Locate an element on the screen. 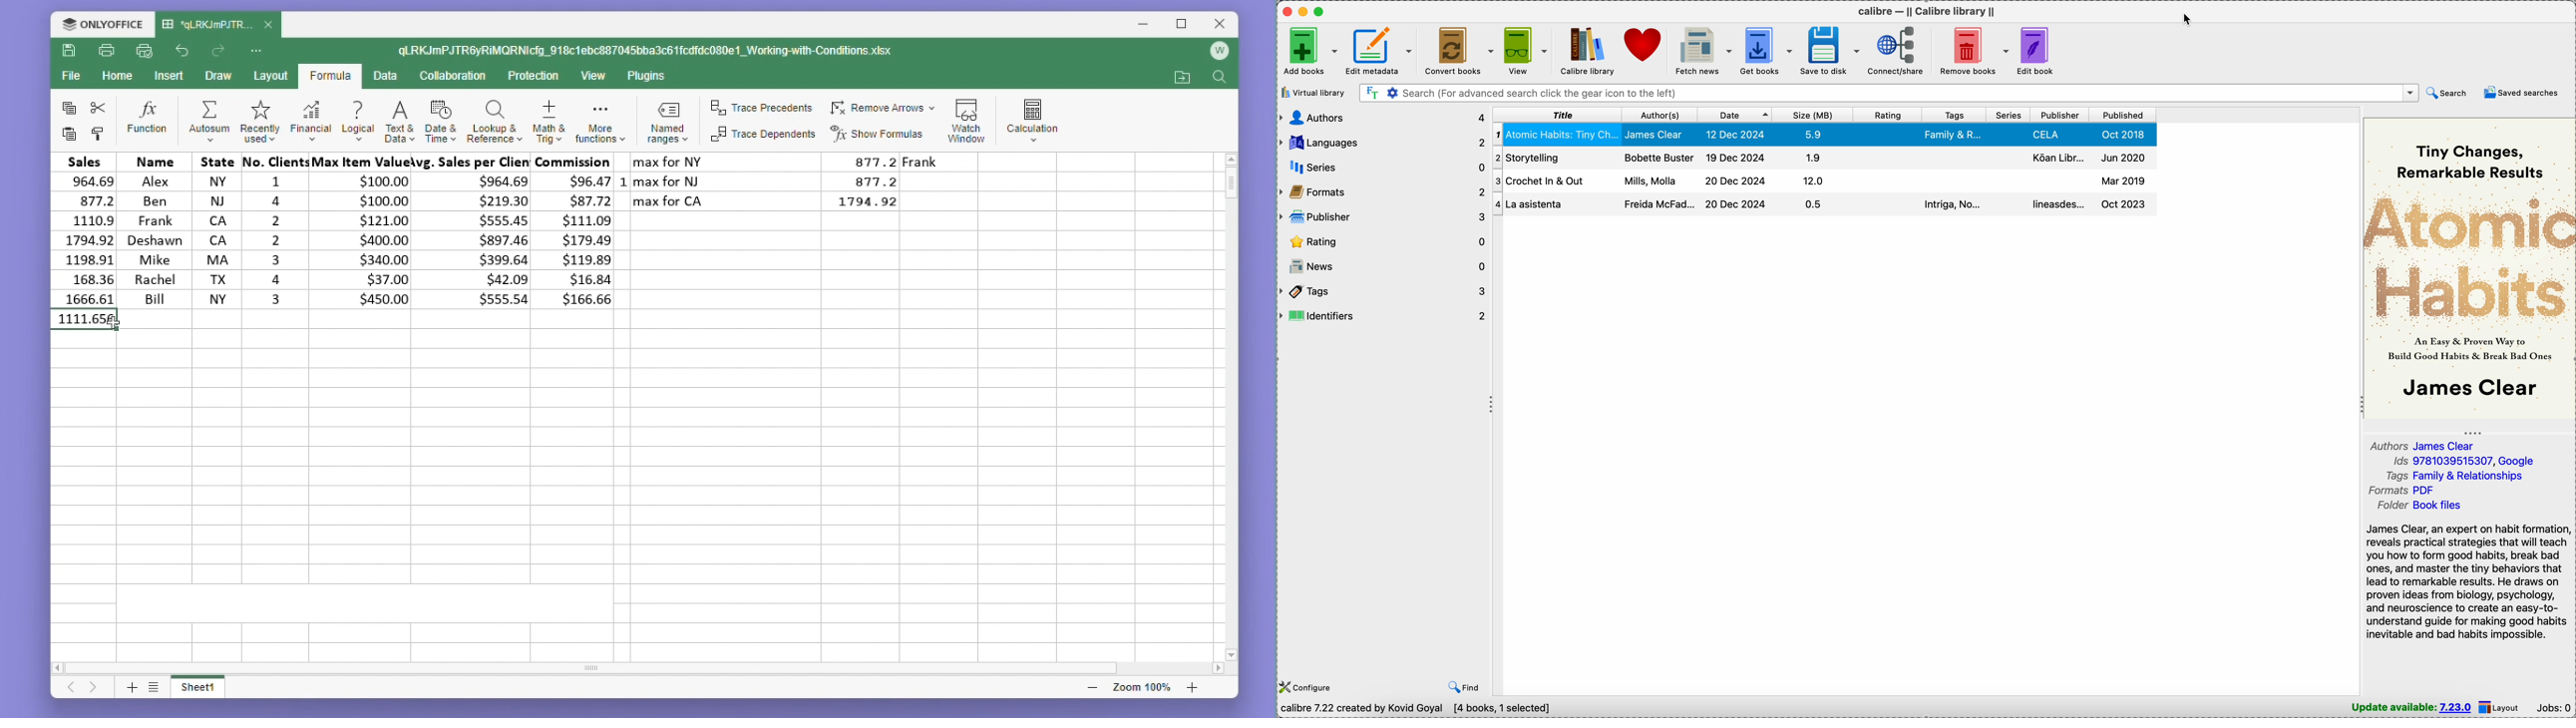 The image size is (2576, 728). virtual library is located at coordinates (1313, 93).